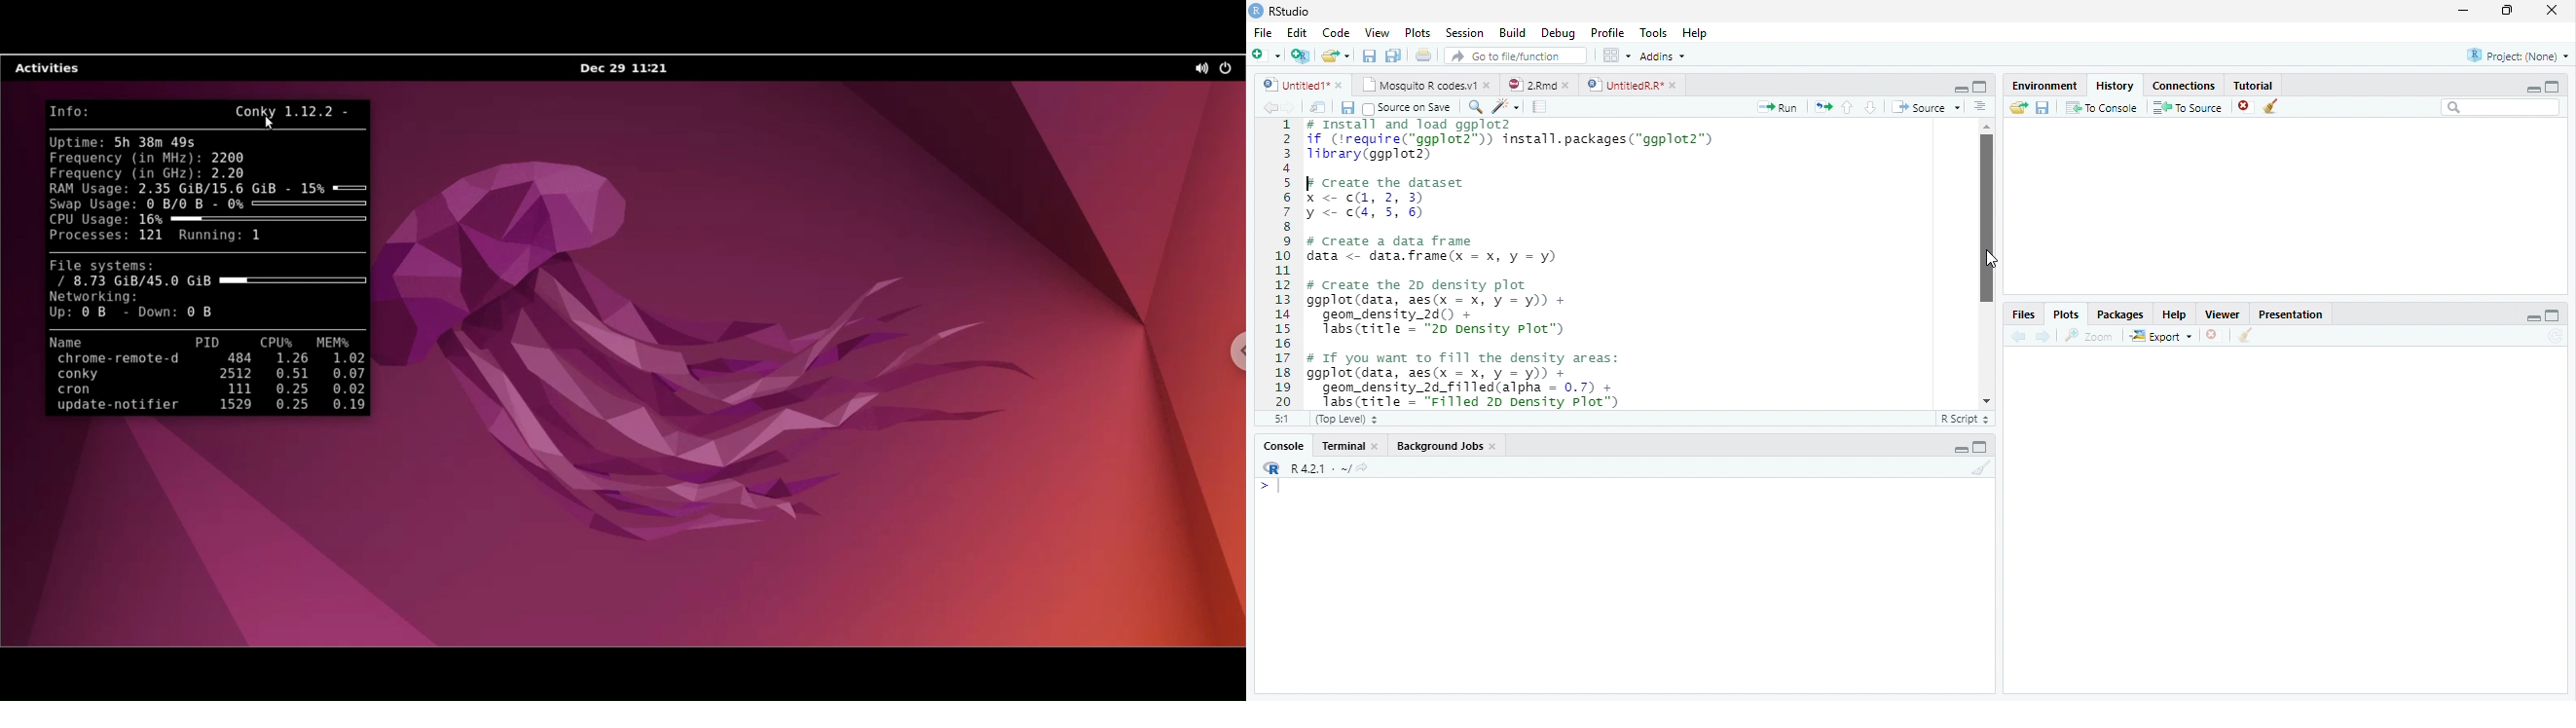 The width and height of the screenshot is (2576, 728). What do you see at coordinates (1569, 85) in the screenshot?
I see `close` at bounding box center [1569, 85].